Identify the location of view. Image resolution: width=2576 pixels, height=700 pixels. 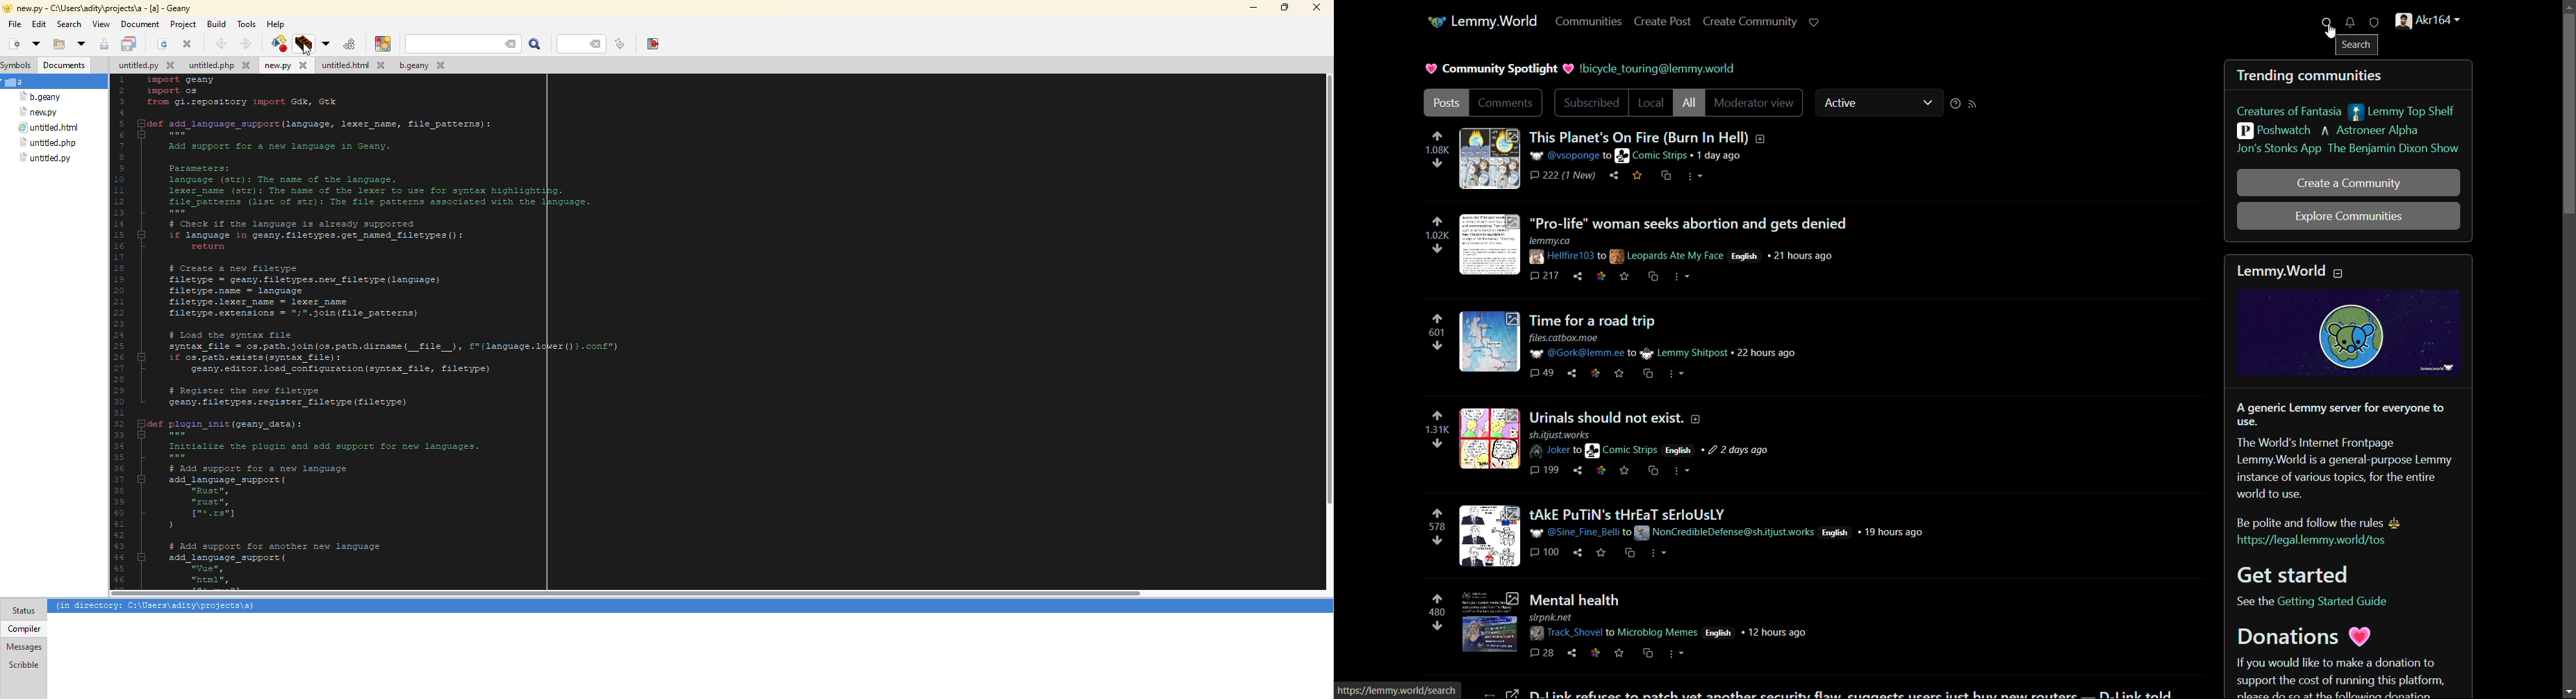
(101, 24).